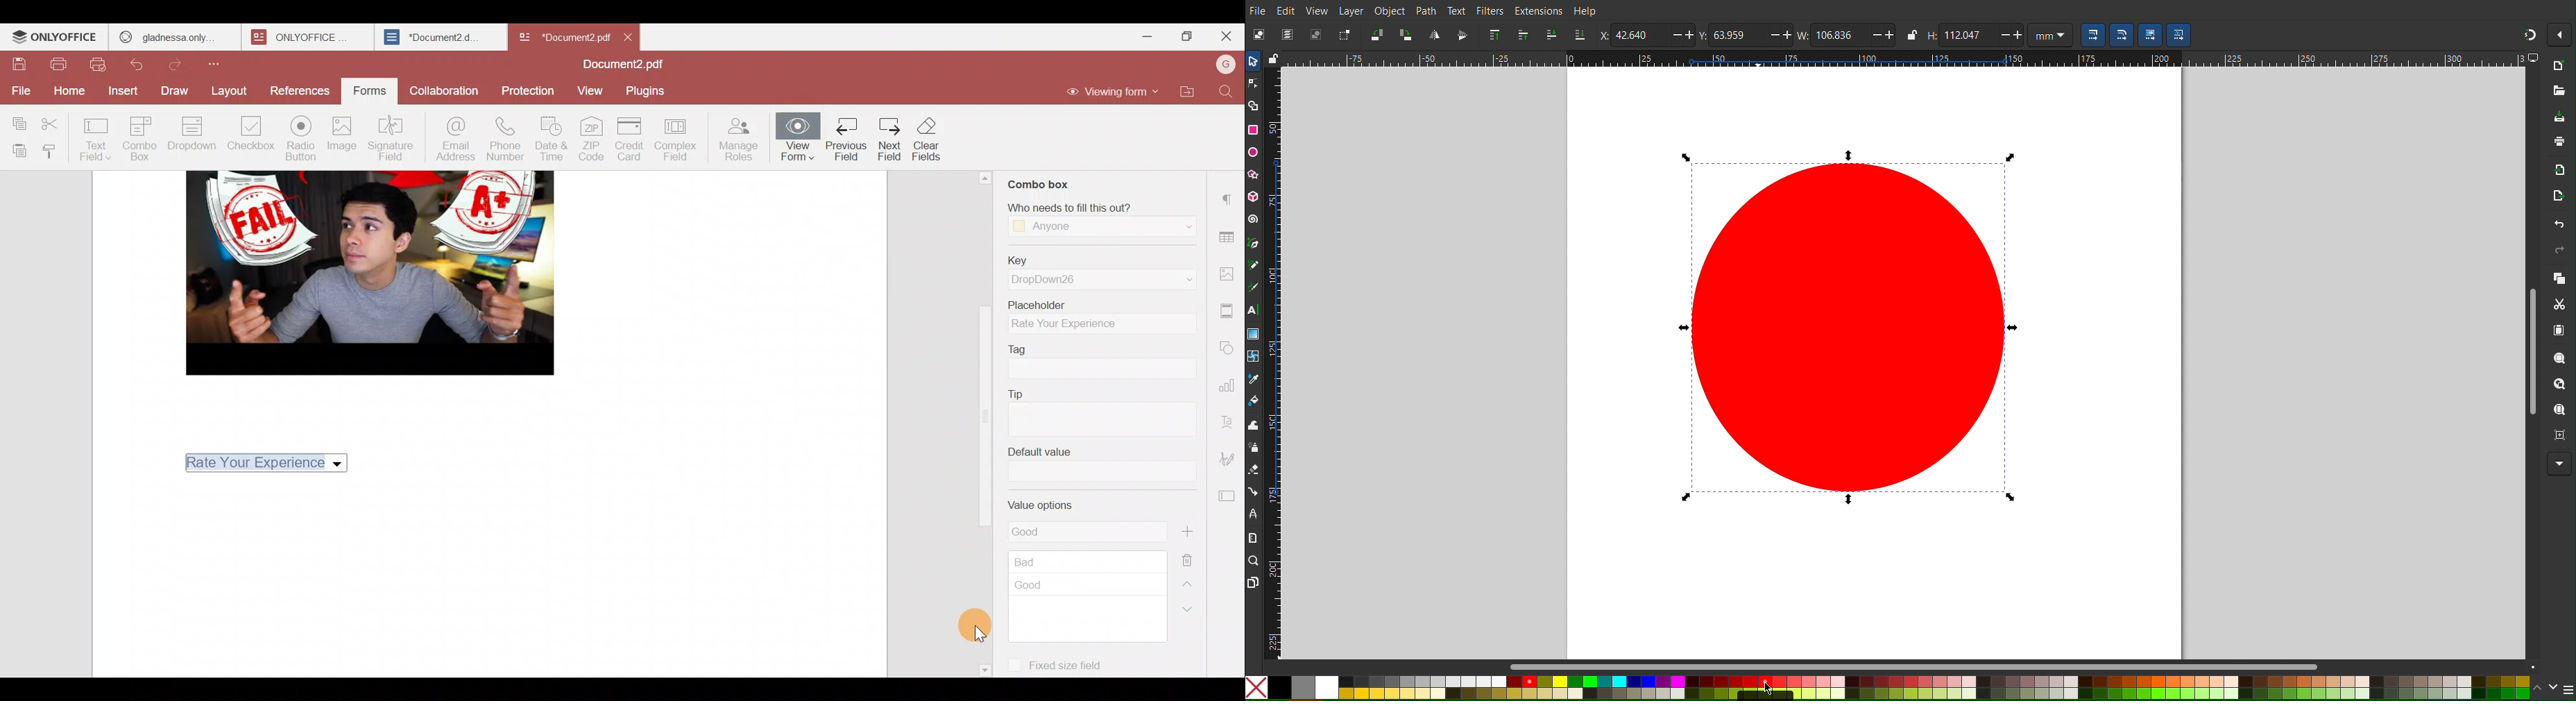  Describe the element at coordinates (1194, 615) in the screenshot. I see `Down` at that location.